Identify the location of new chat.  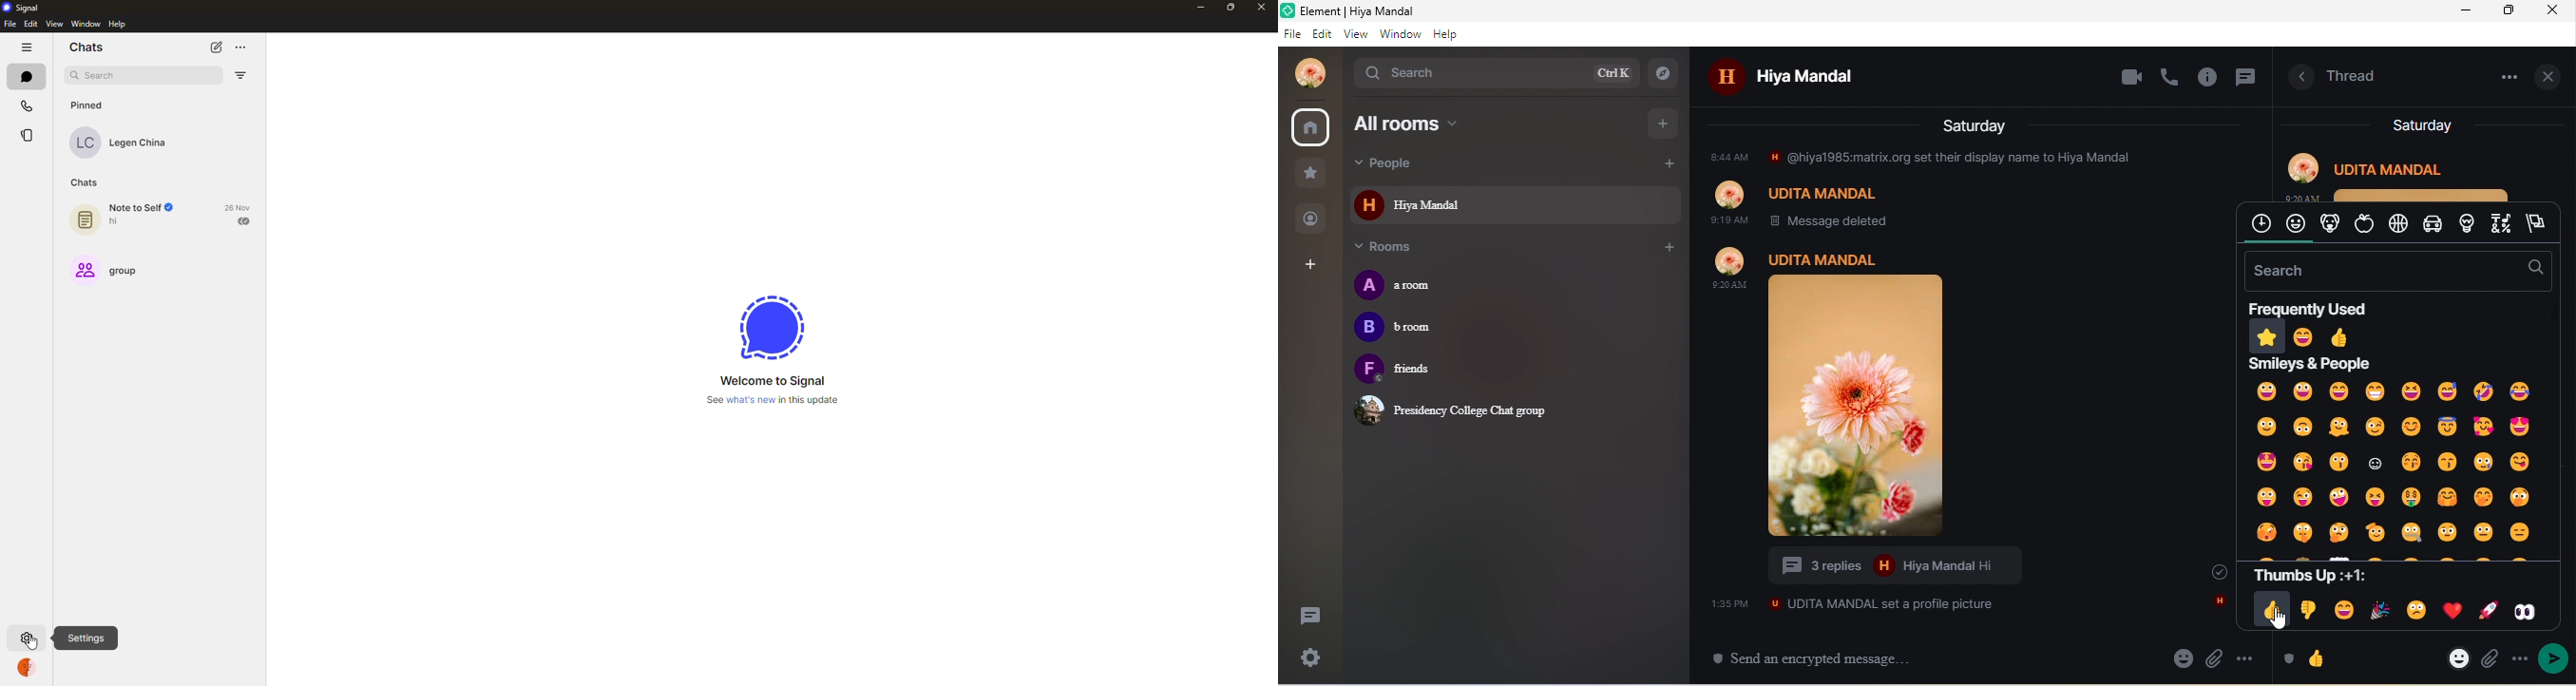
(212, 47).